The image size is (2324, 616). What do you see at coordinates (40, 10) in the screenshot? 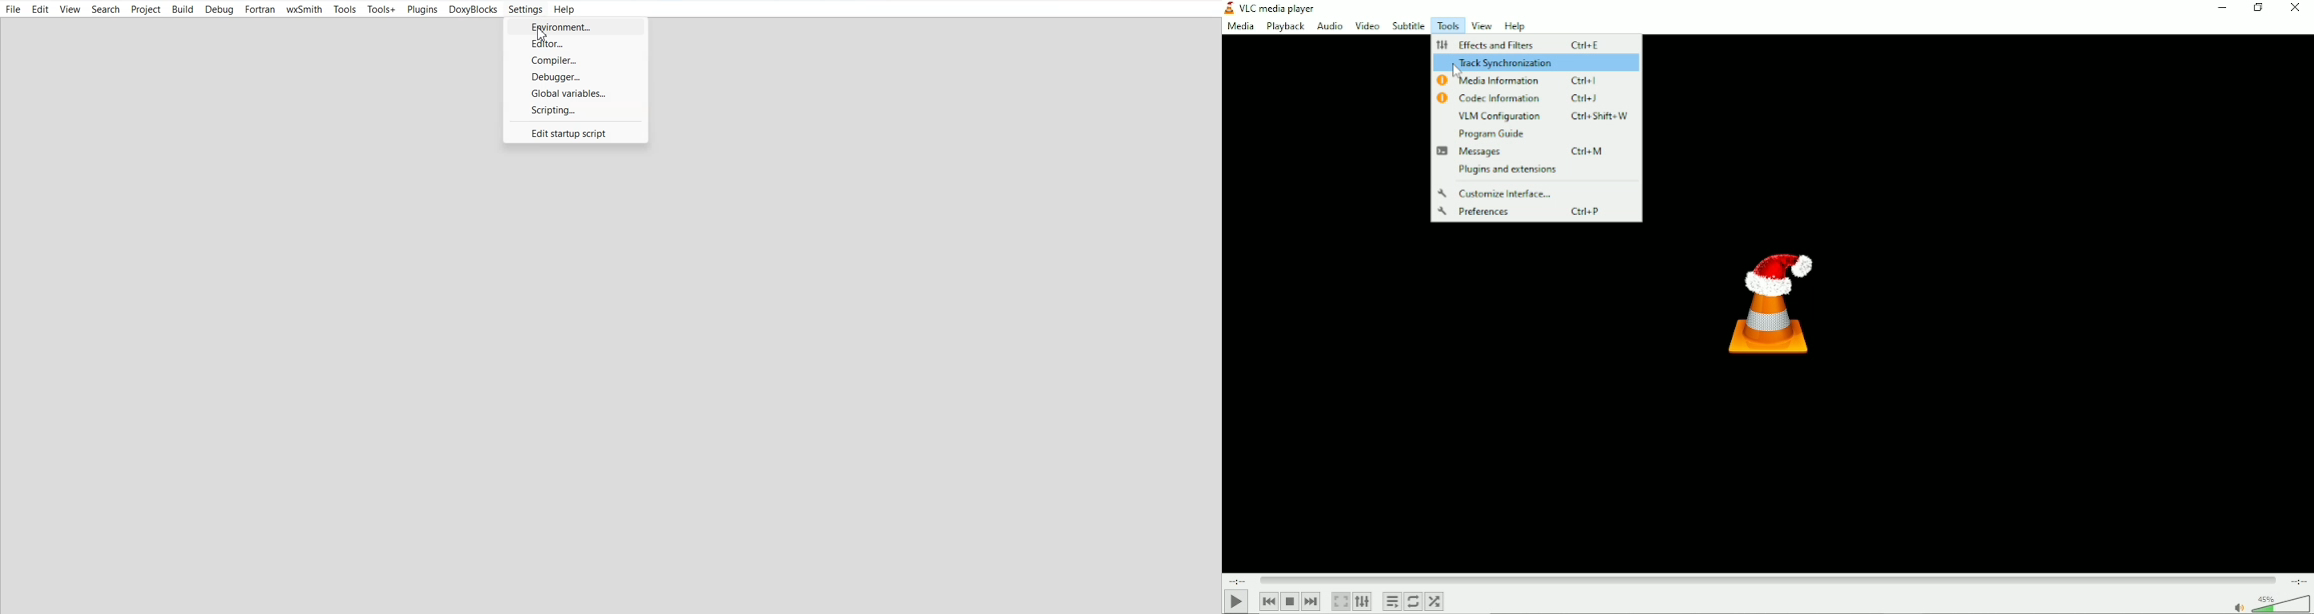
I see `Edit` at bounding box center [40, 10].